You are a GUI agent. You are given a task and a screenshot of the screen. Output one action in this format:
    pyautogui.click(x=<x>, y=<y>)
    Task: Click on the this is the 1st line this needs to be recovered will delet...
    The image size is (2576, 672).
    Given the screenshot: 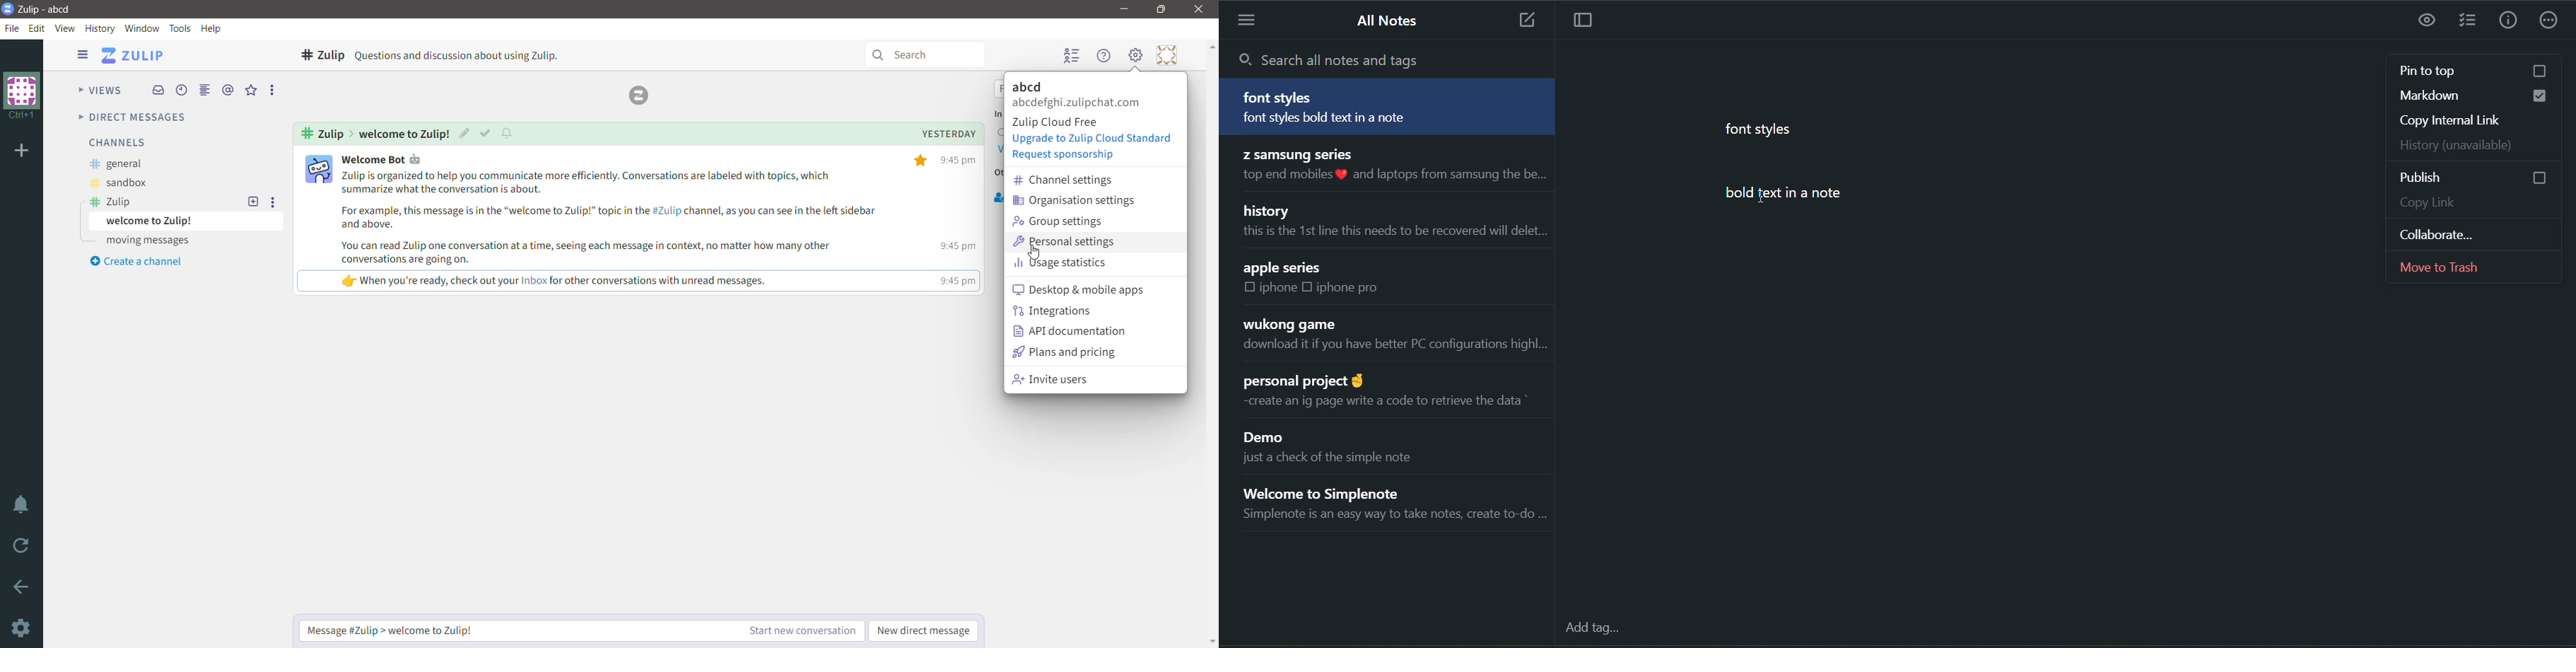 What is the action you would take?
    pyautogui.click(x=1392, y=231)
    